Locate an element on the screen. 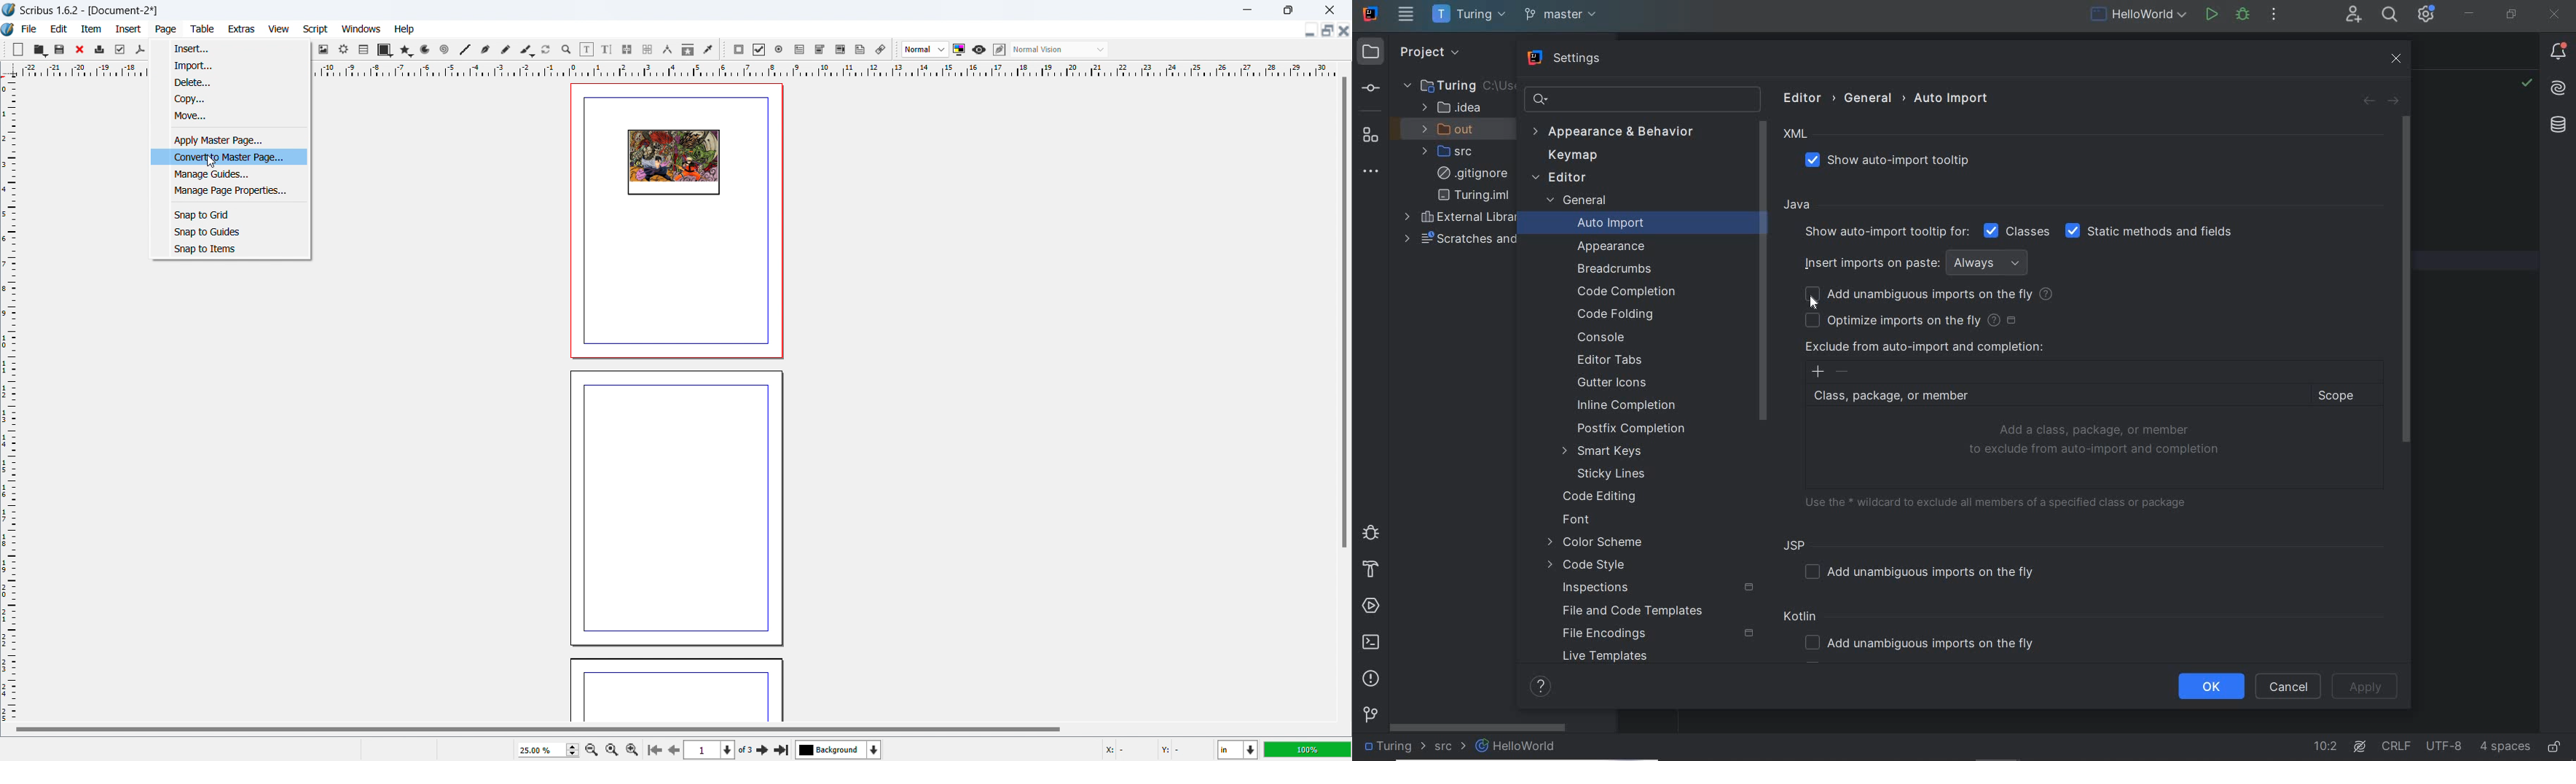 The image size is (2576, 784). measurement is located at coordinates (667, 50).